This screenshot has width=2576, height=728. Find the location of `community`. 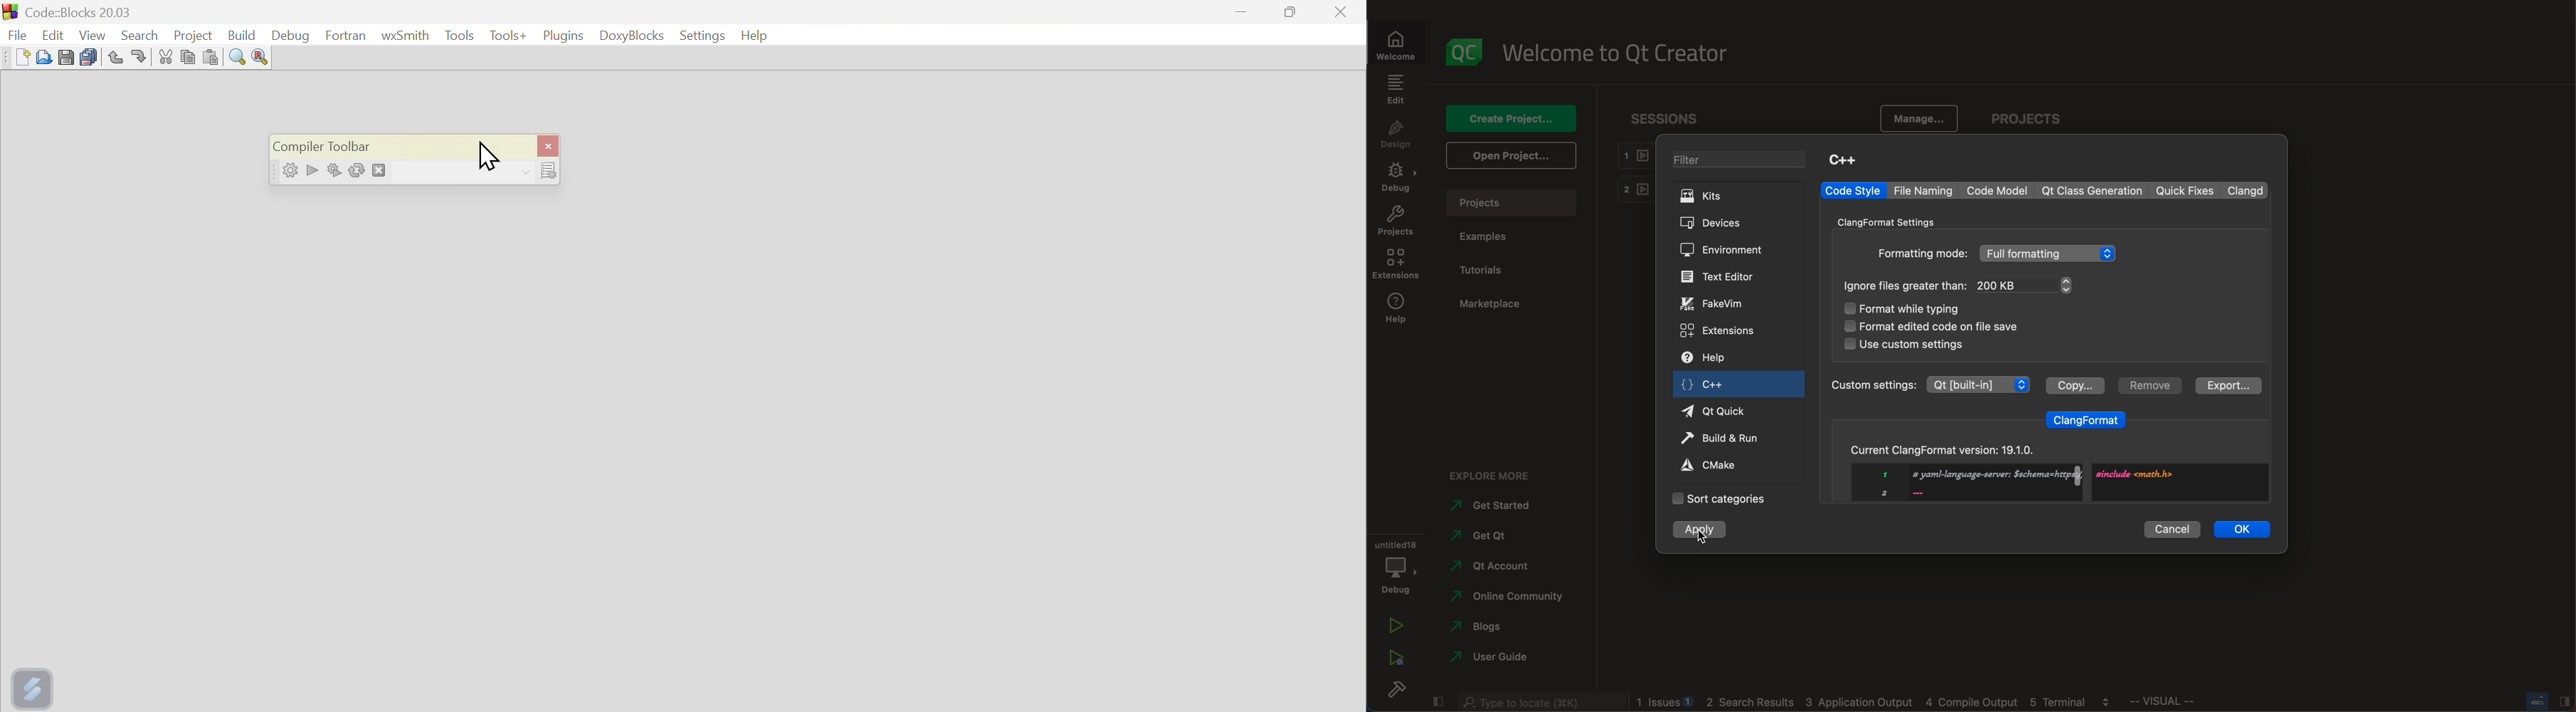

community is located at coordinates (1507, 598).